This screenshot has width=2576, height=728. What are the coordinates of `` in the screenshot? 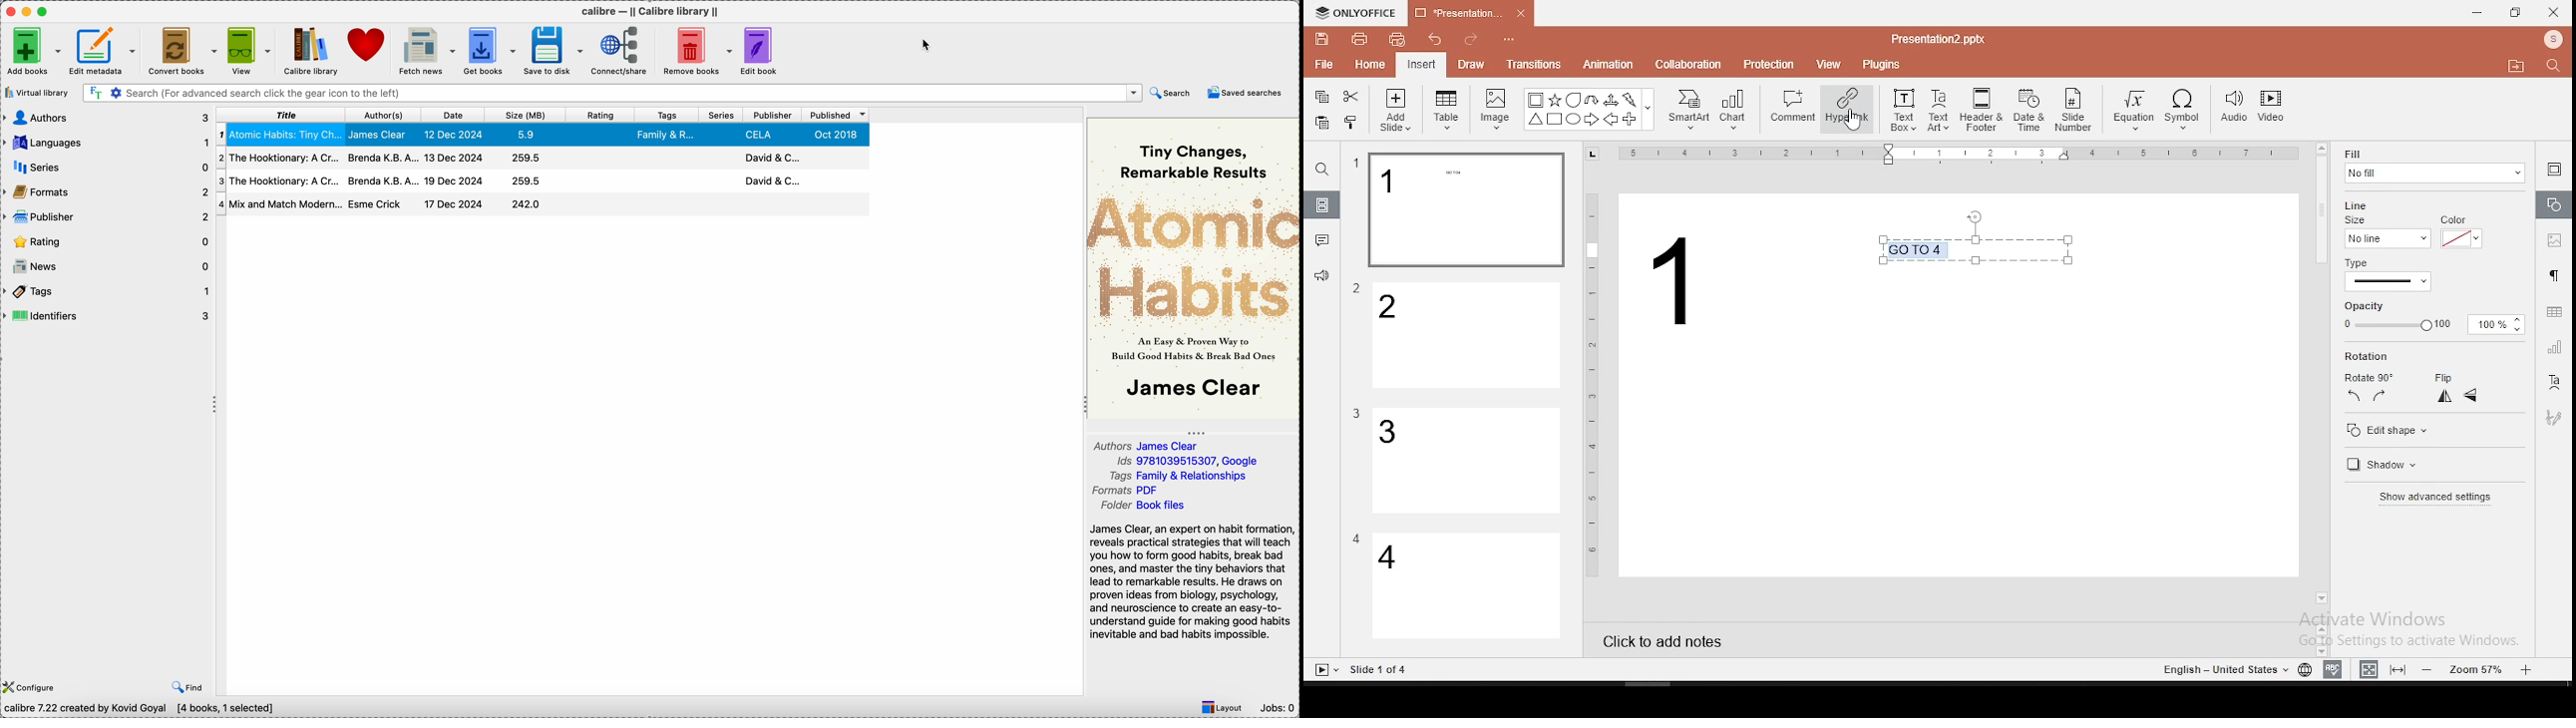 It's located at (1963, 155).